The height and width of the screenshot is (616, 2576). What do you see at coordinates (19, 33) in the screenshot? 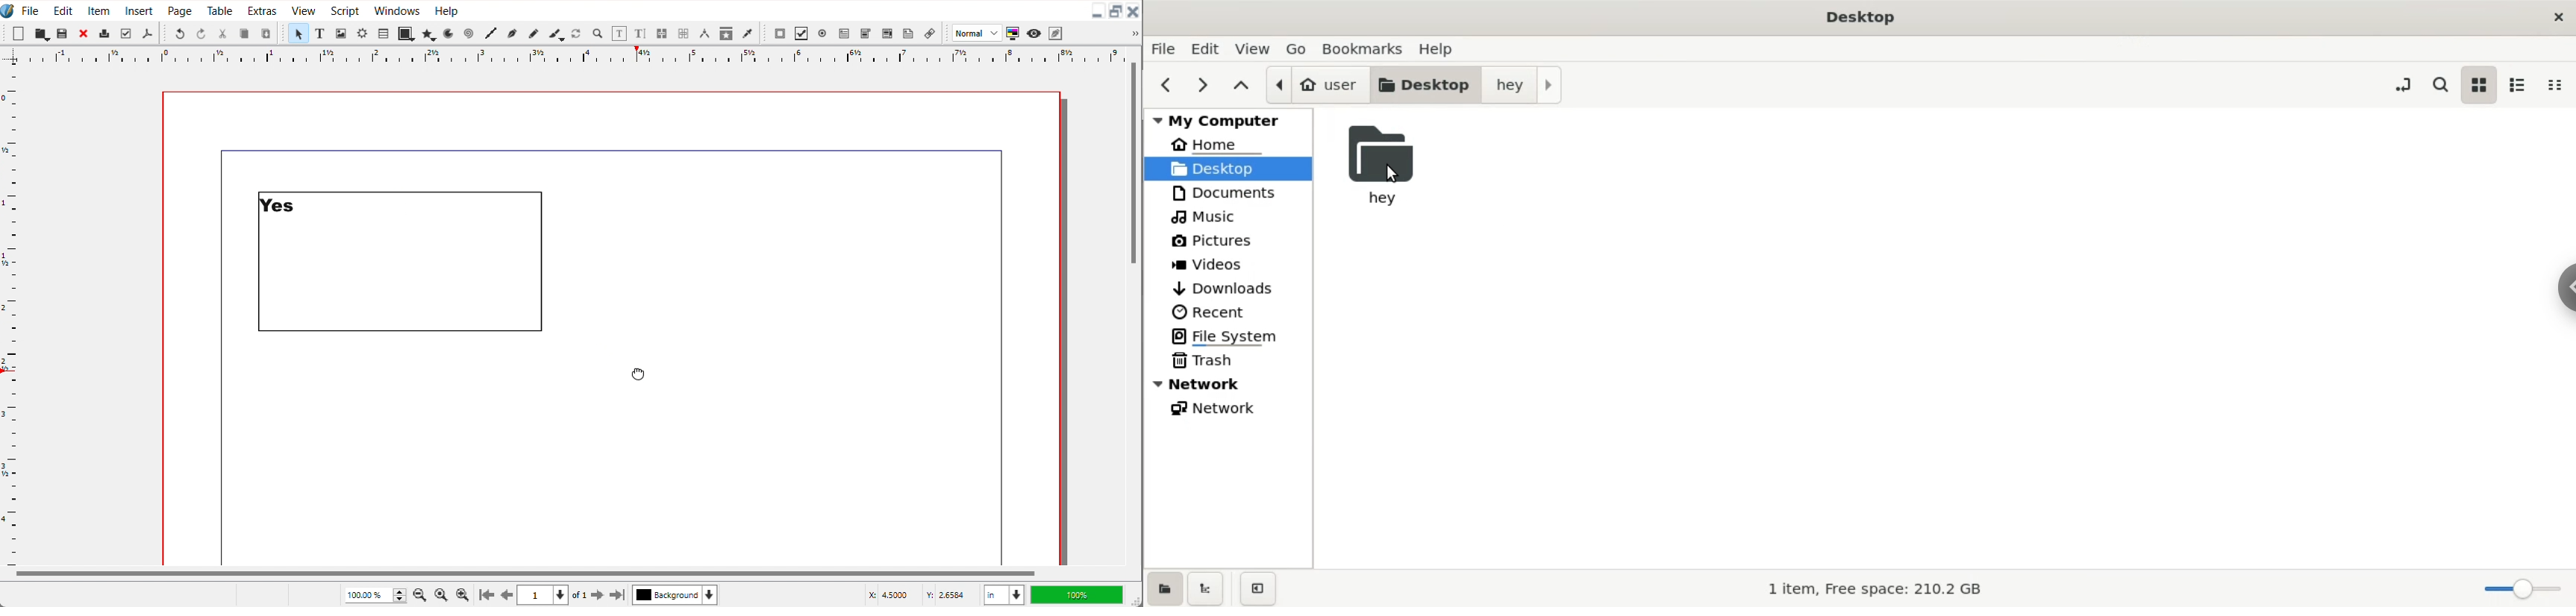
I see `New` at bounding box center [19, 33].